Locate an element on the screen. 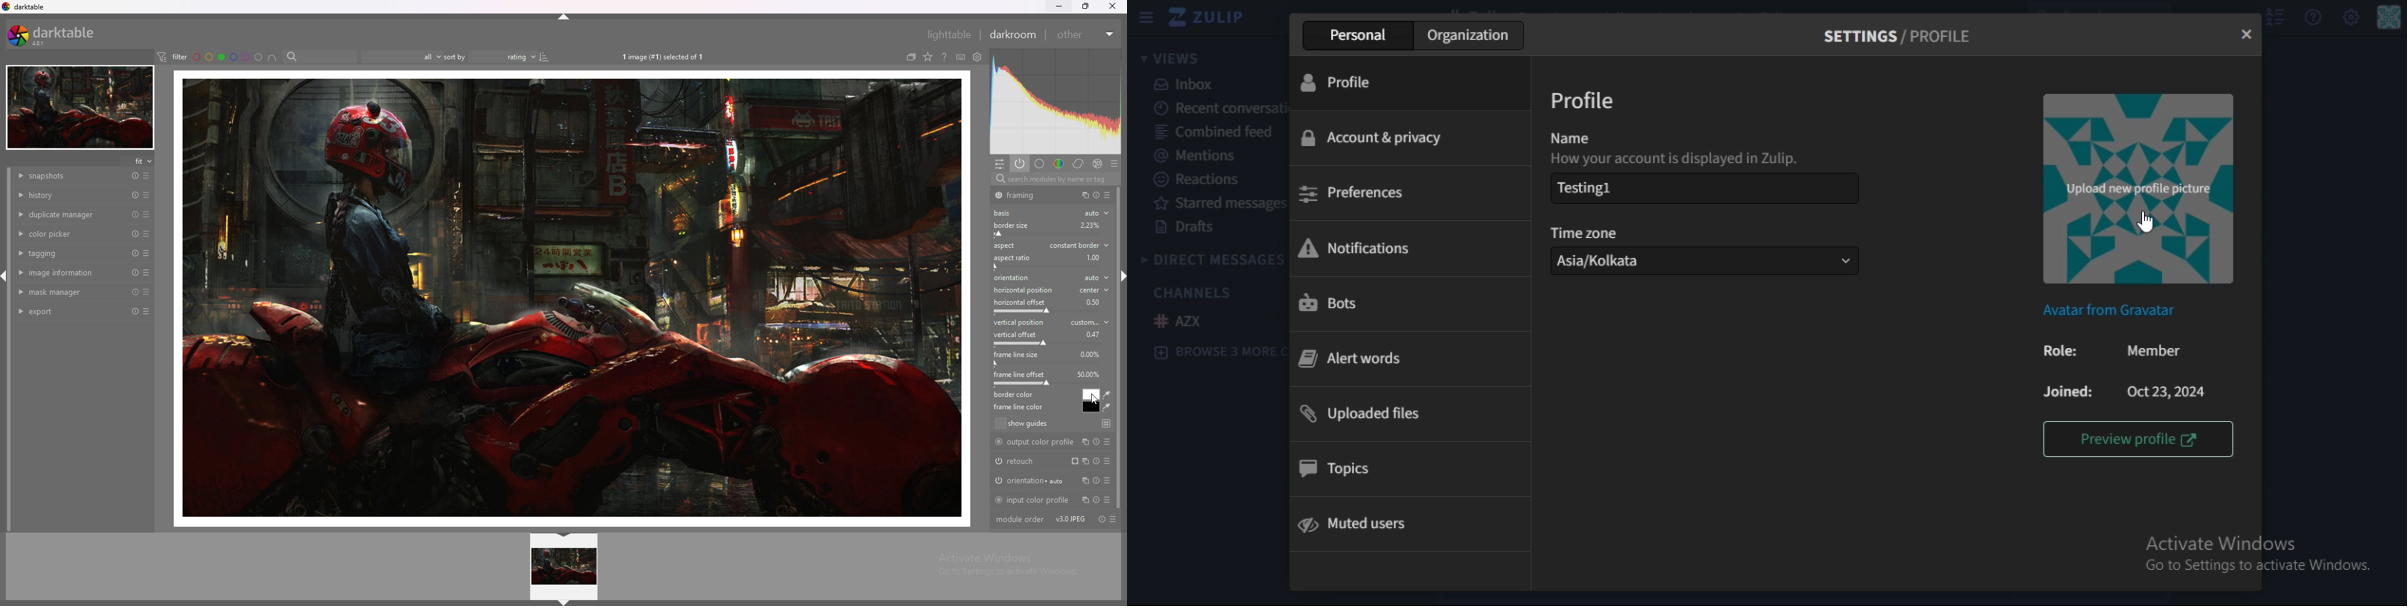 The width and height of the screenshot is (2408, 616). reset is located at coordinates (136, 273).